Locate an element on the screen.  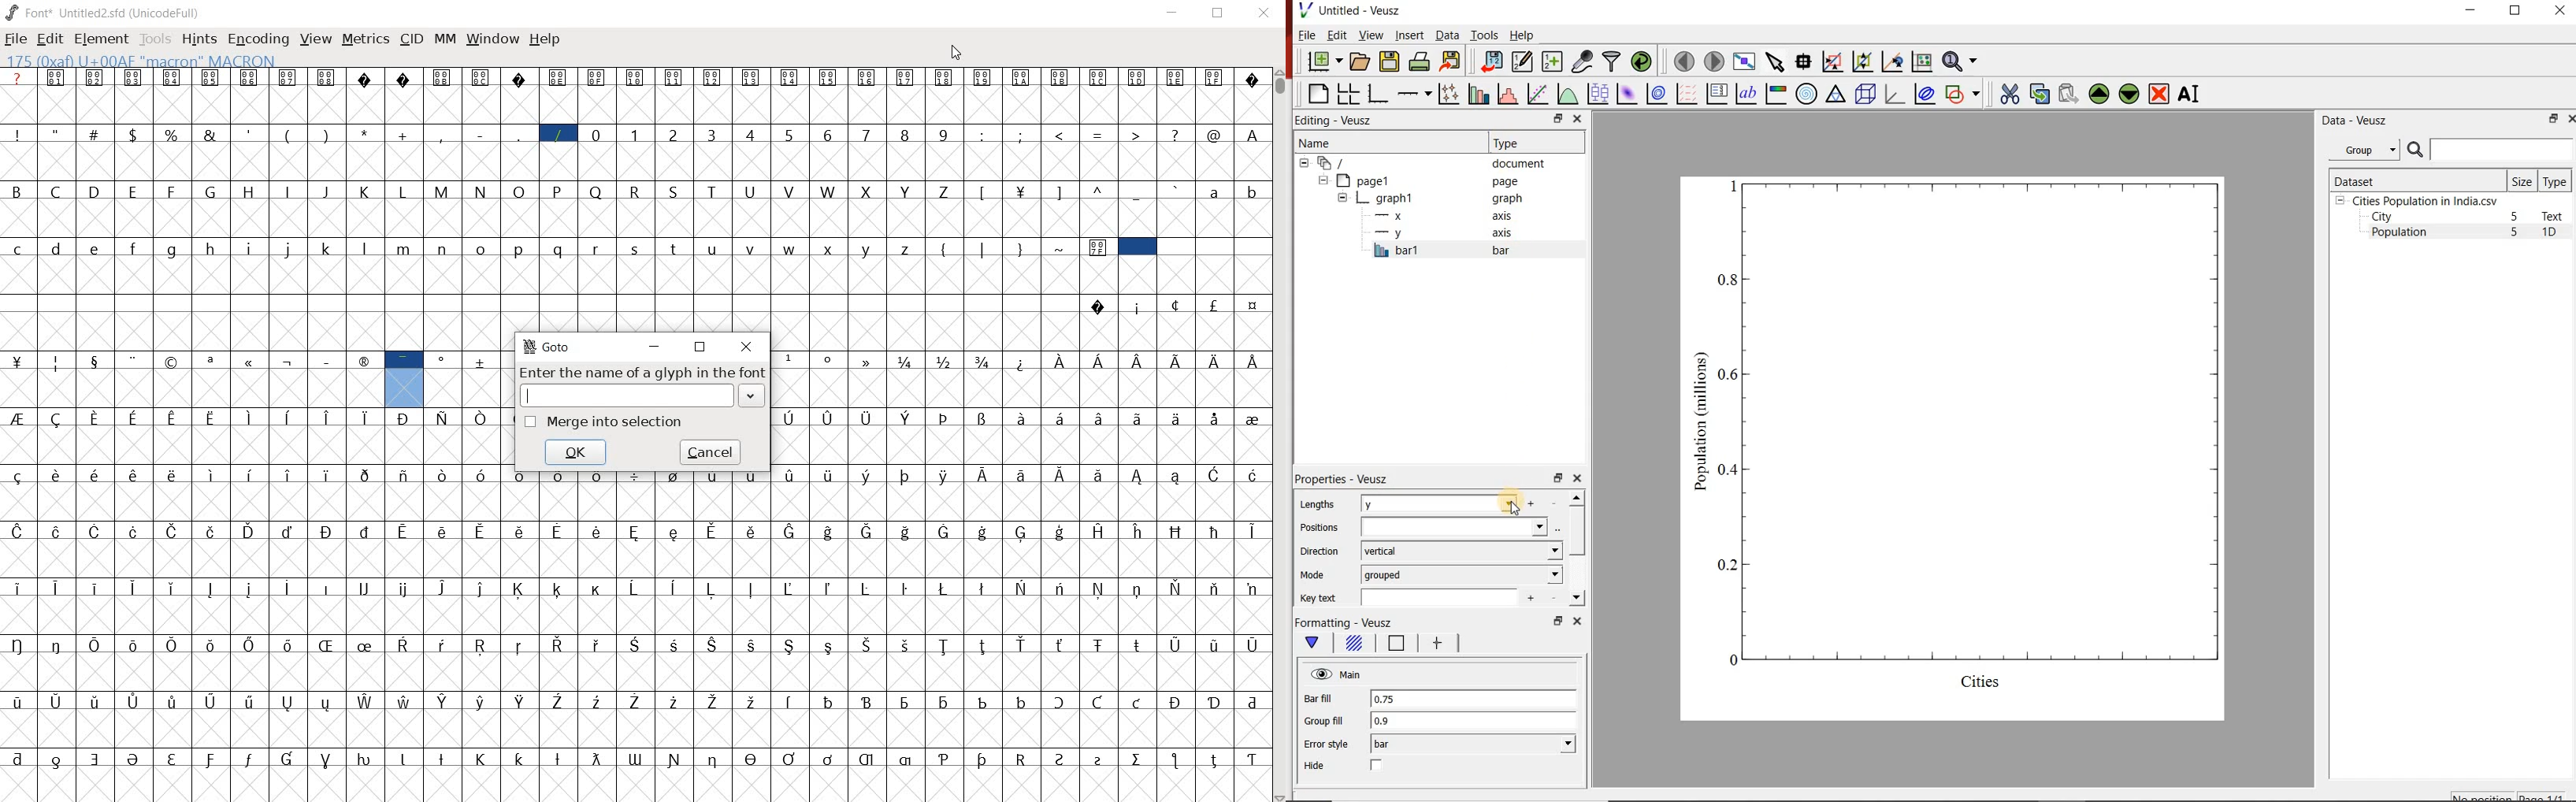
paste widget from the clipboard is located at coordinates (2068, 94).